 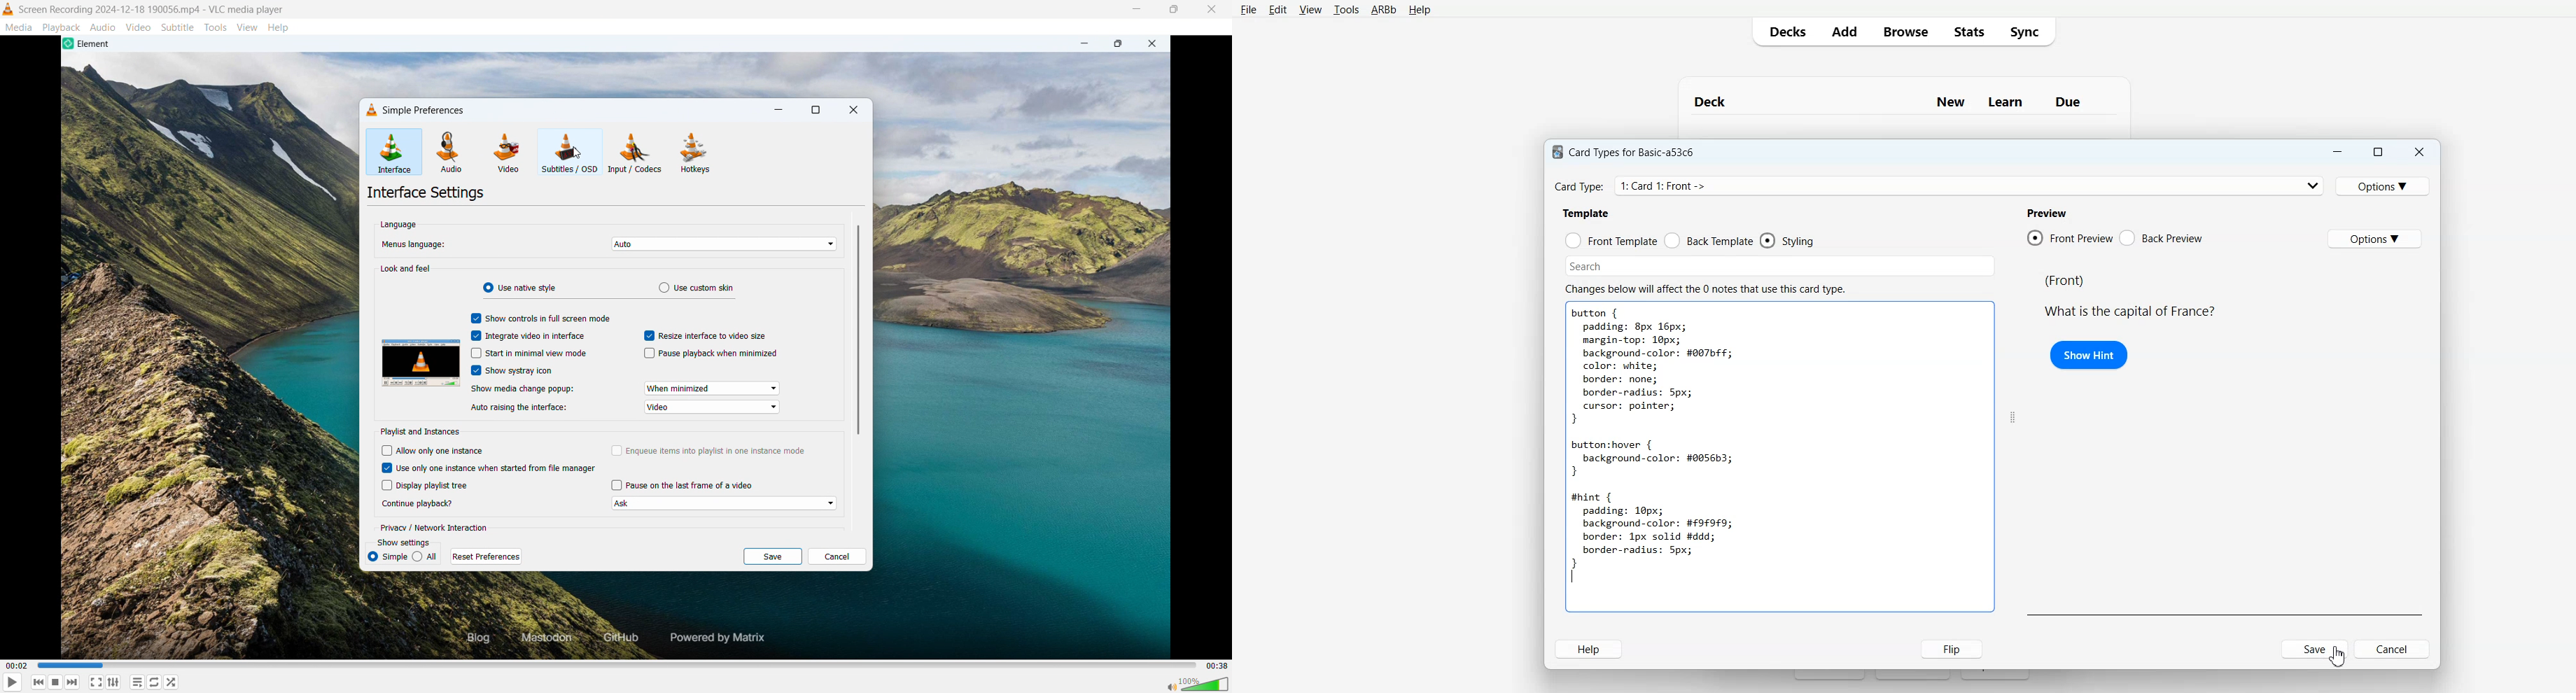 What do you see at coordinates (1278, 10) in the screenshot?
I see `Edit` at bounding box center [1278, 10].